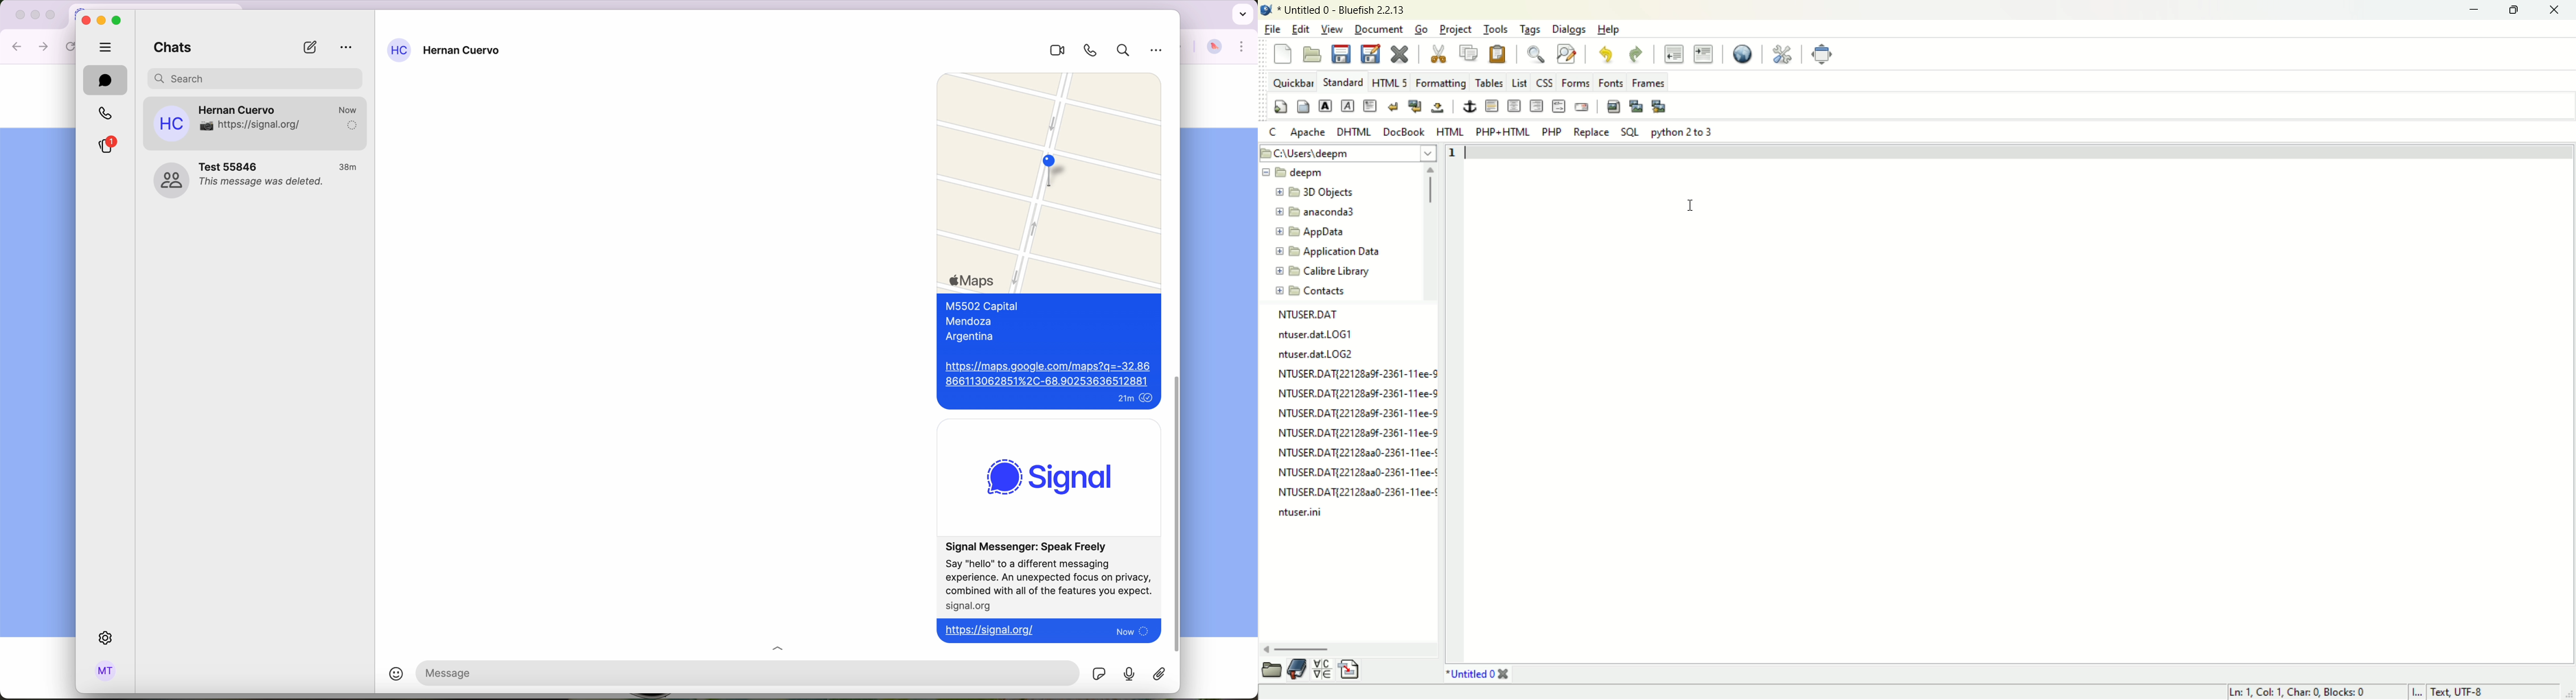  What do you see at coordinates (171, 124) in the screenshot?
I see `profile icon` at bounding box center [171, 124].